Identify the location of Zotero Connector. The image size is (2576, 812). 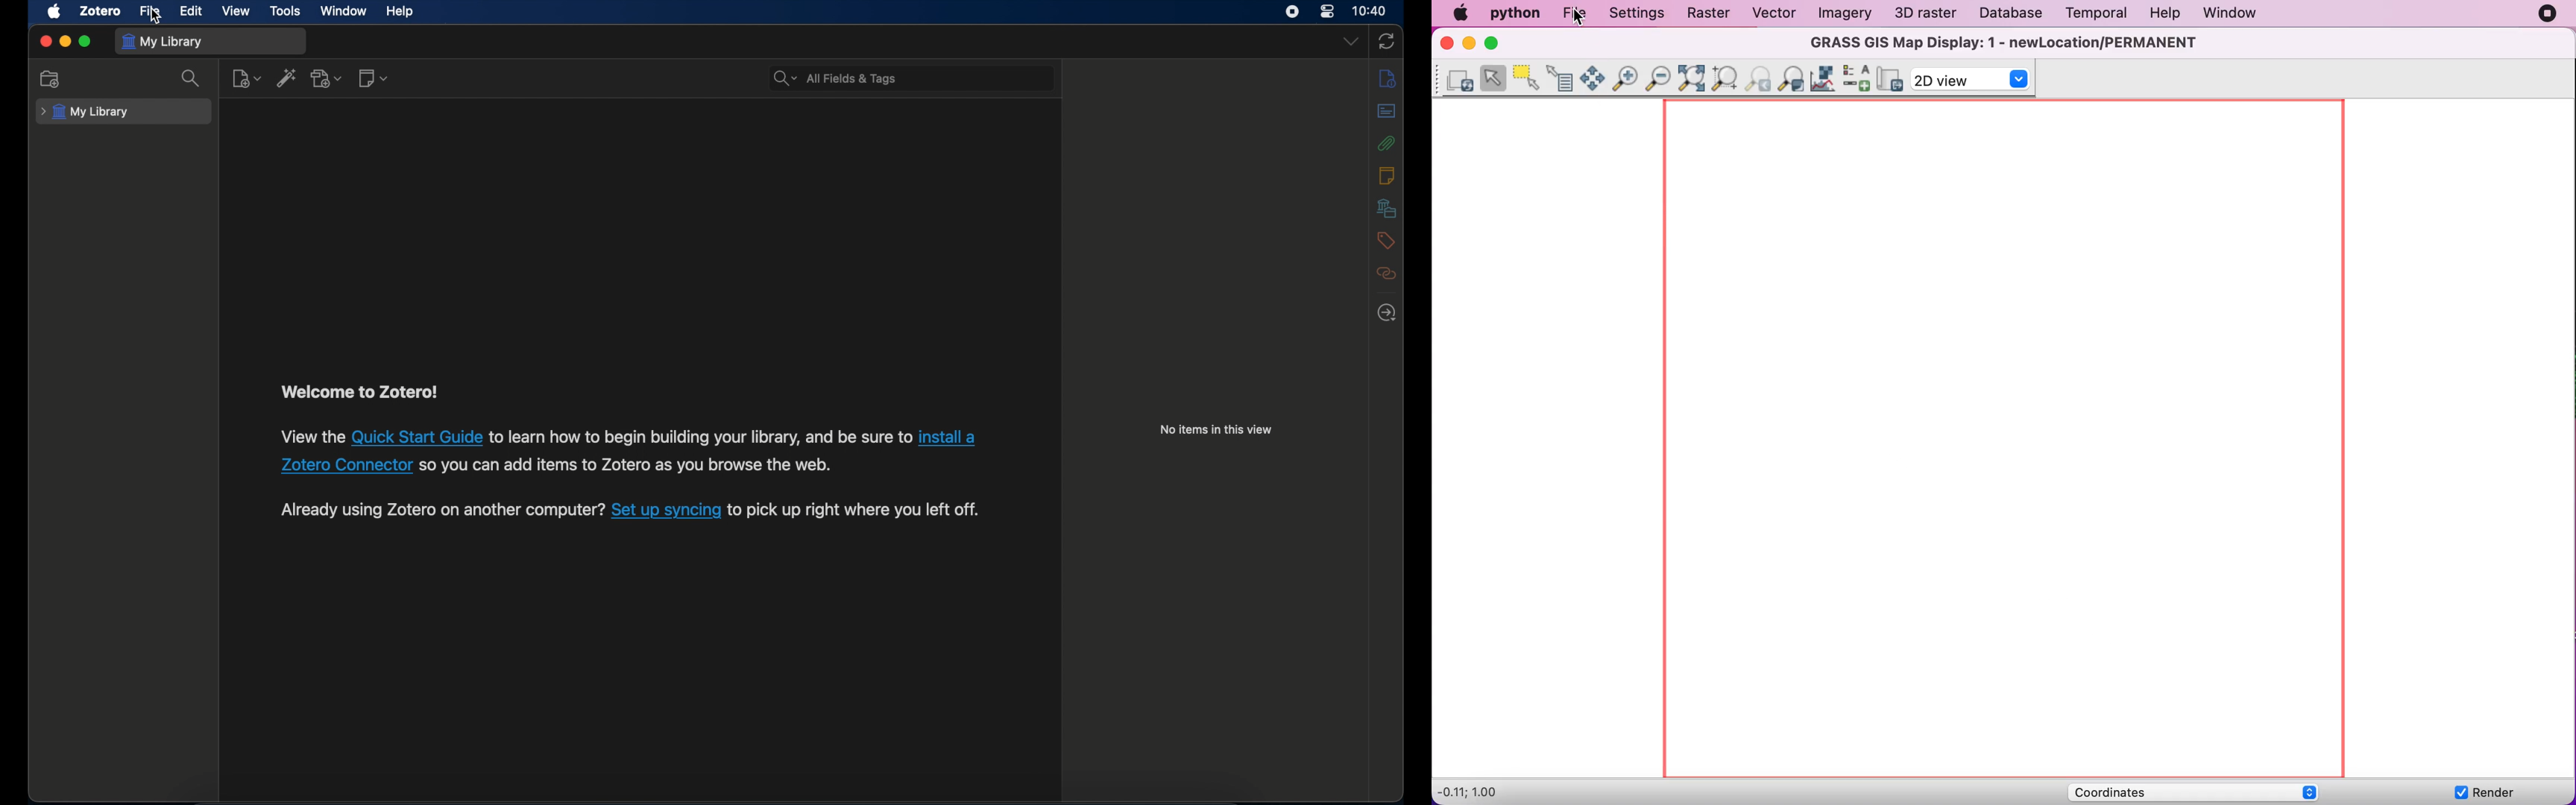
(346, 465).